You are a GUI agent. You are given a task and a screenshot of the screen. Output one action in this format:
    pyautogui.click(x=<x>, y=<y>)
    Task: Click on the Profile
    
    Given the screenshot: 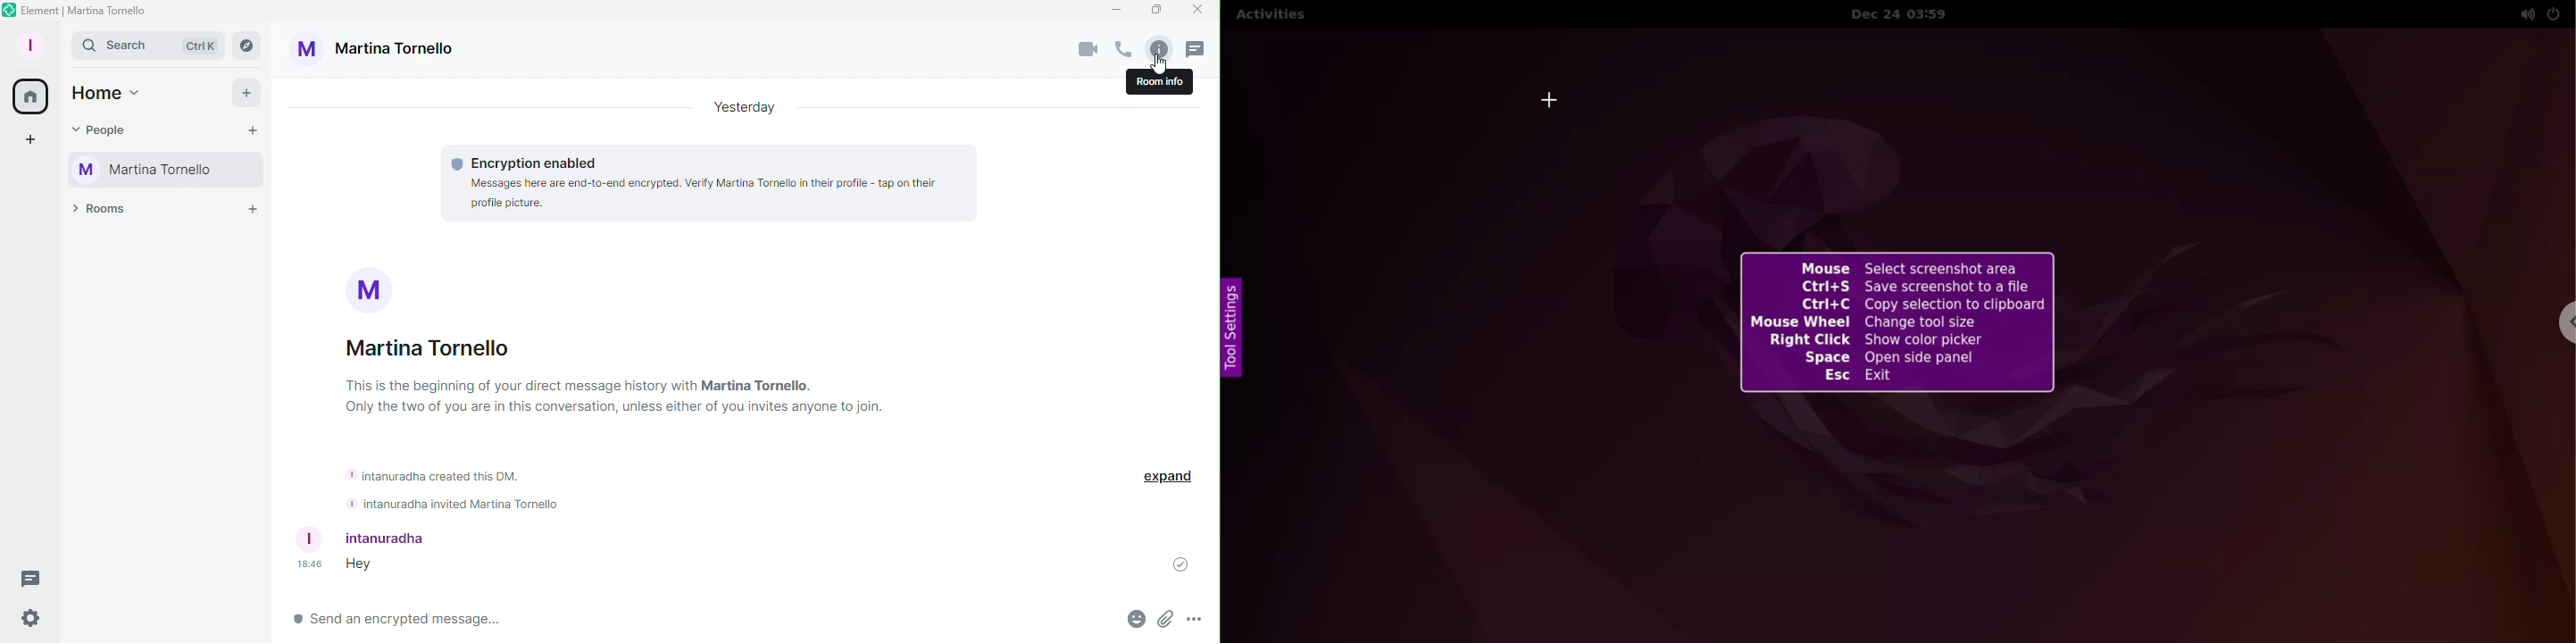 What is the action you would take?
    pyautogui.click(x=28, y=43)
    